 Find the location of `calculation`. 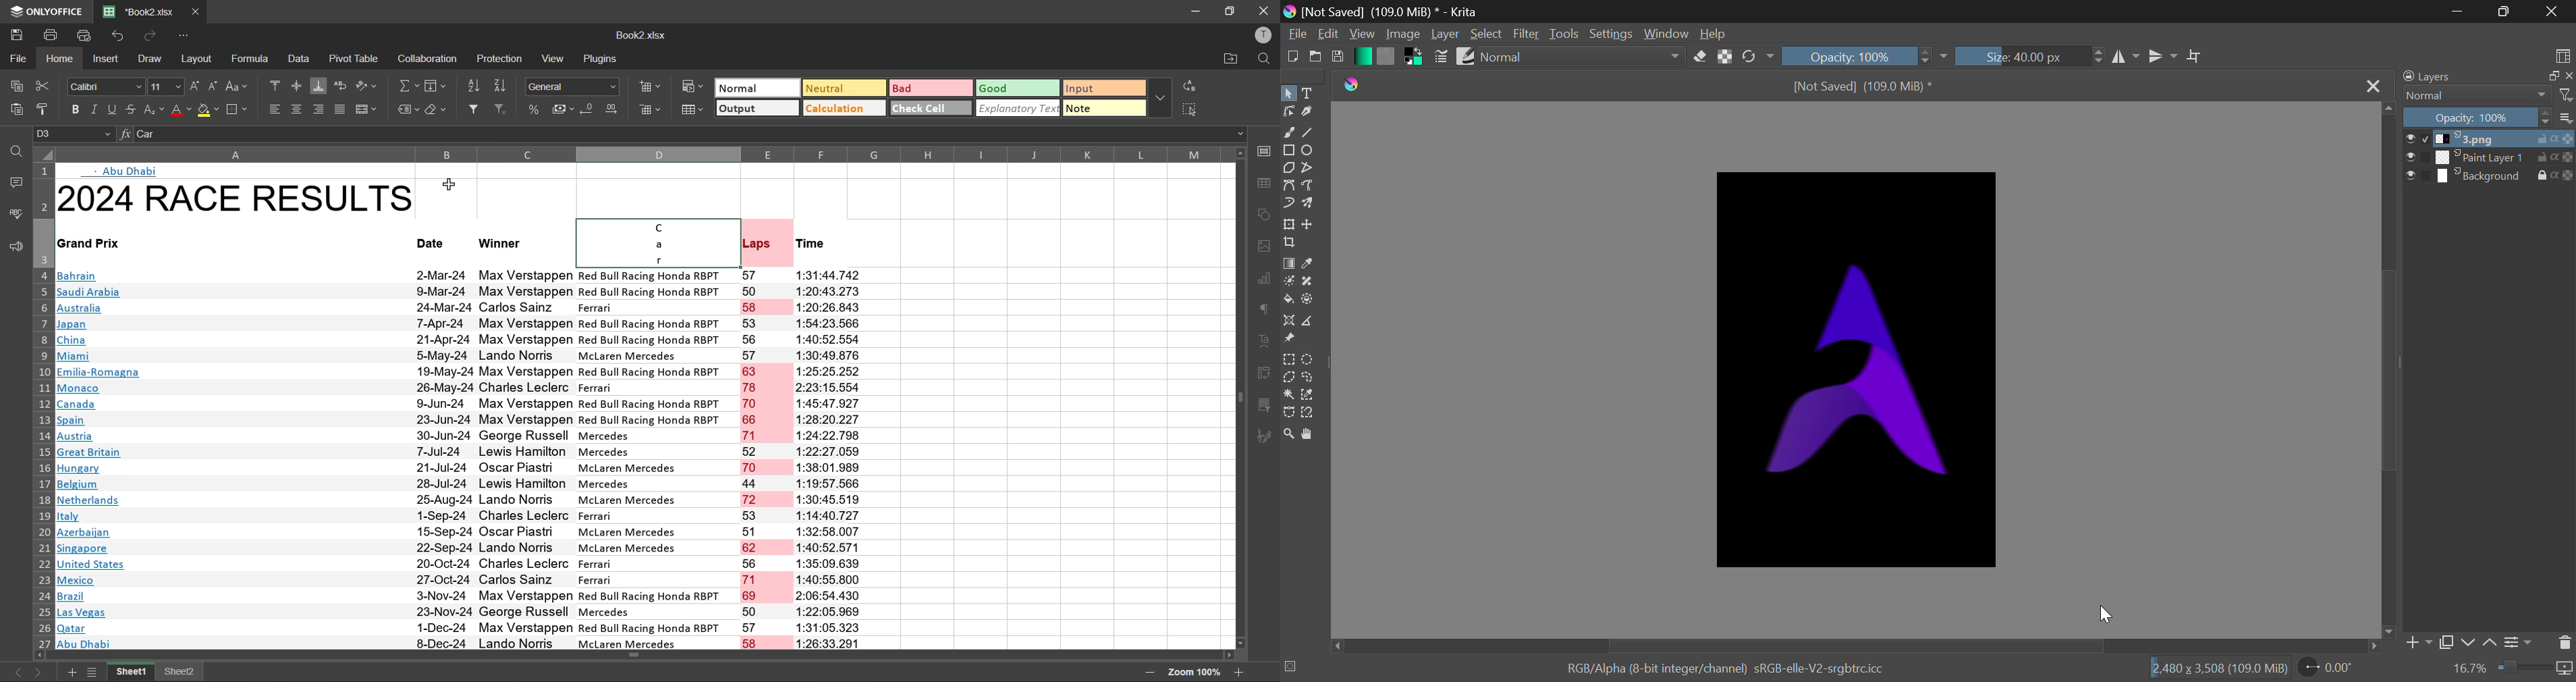

calculation is located at coordinates (846, 109).